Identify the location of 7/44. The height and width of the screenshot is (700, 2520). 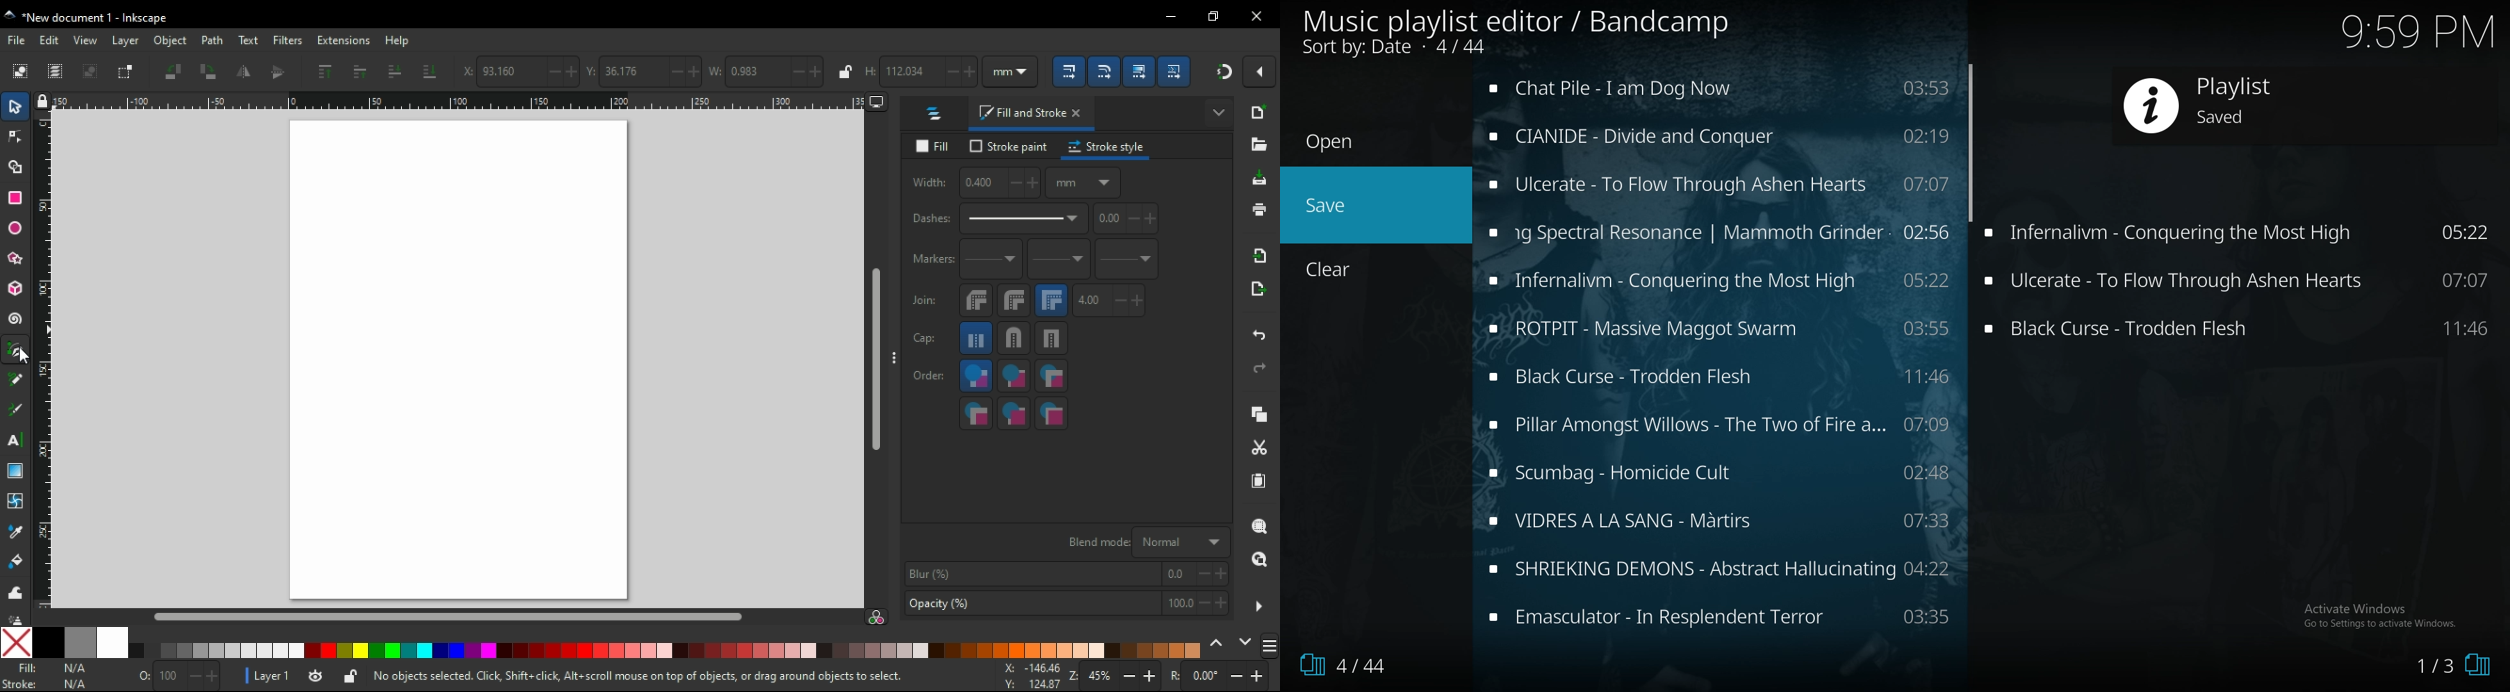
(1338, 665).